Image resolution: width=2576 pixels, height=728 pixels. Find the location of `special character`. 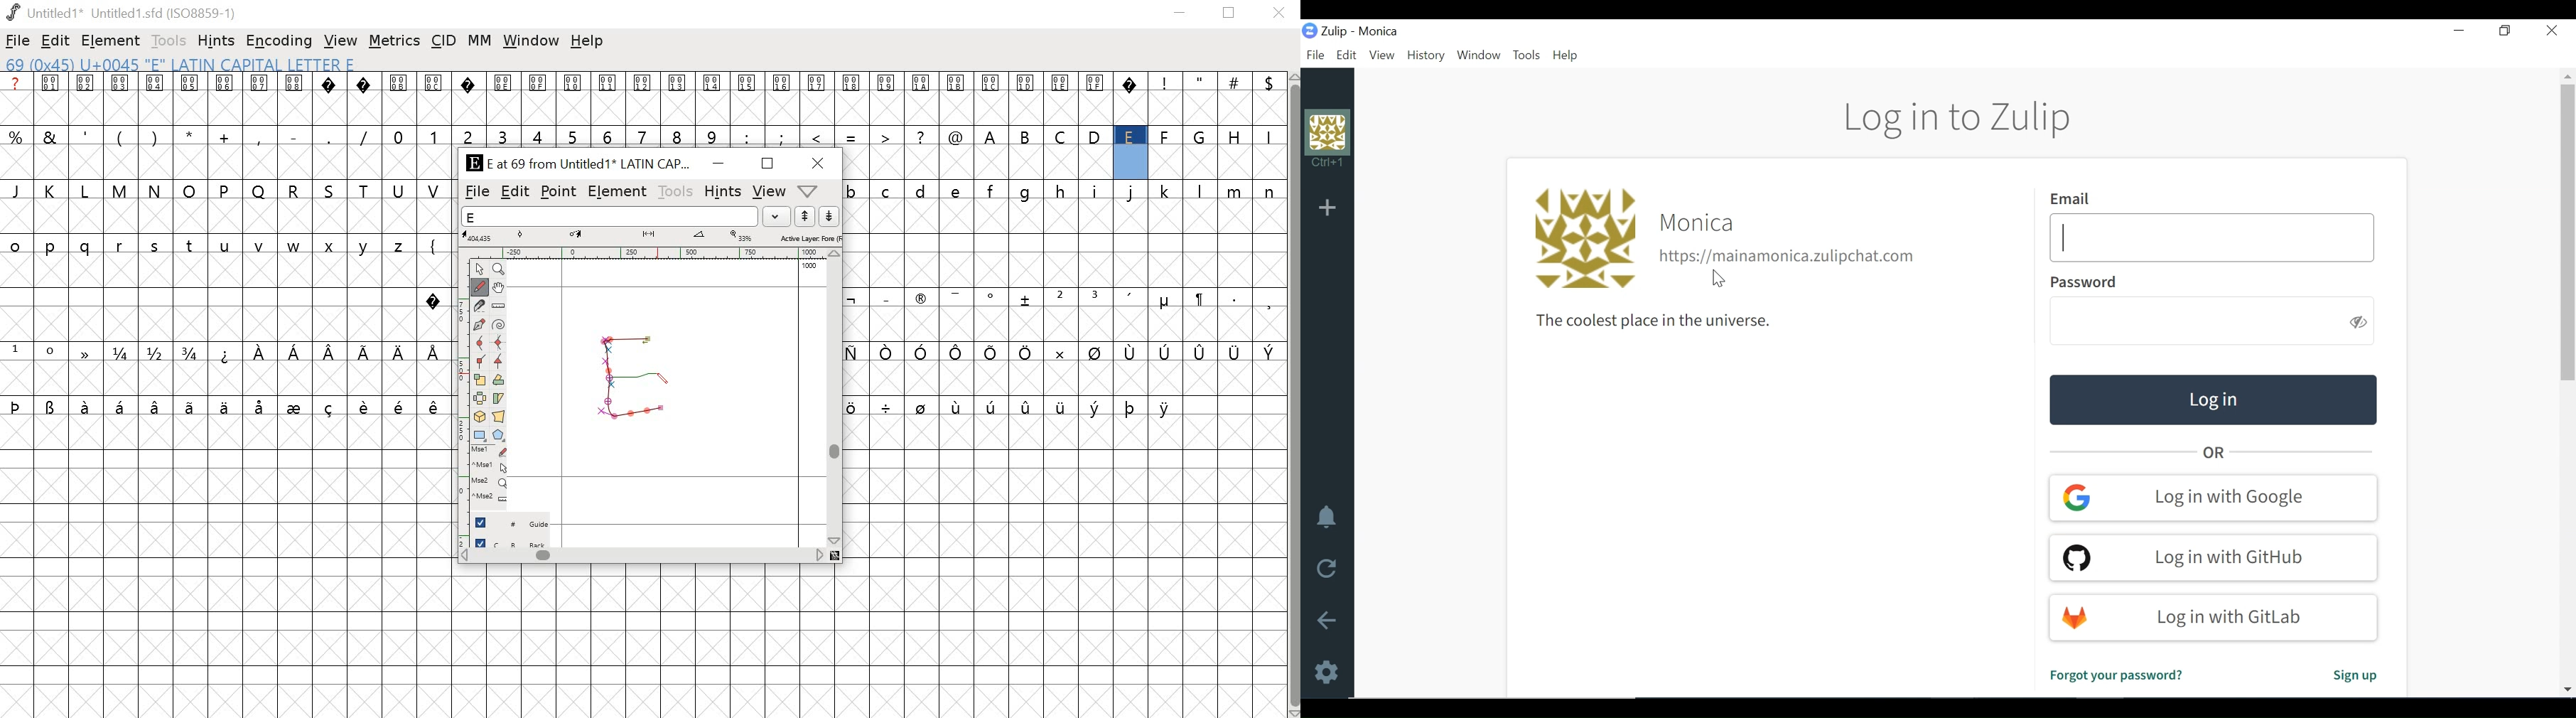

special character is located at coordinates (434, 299).